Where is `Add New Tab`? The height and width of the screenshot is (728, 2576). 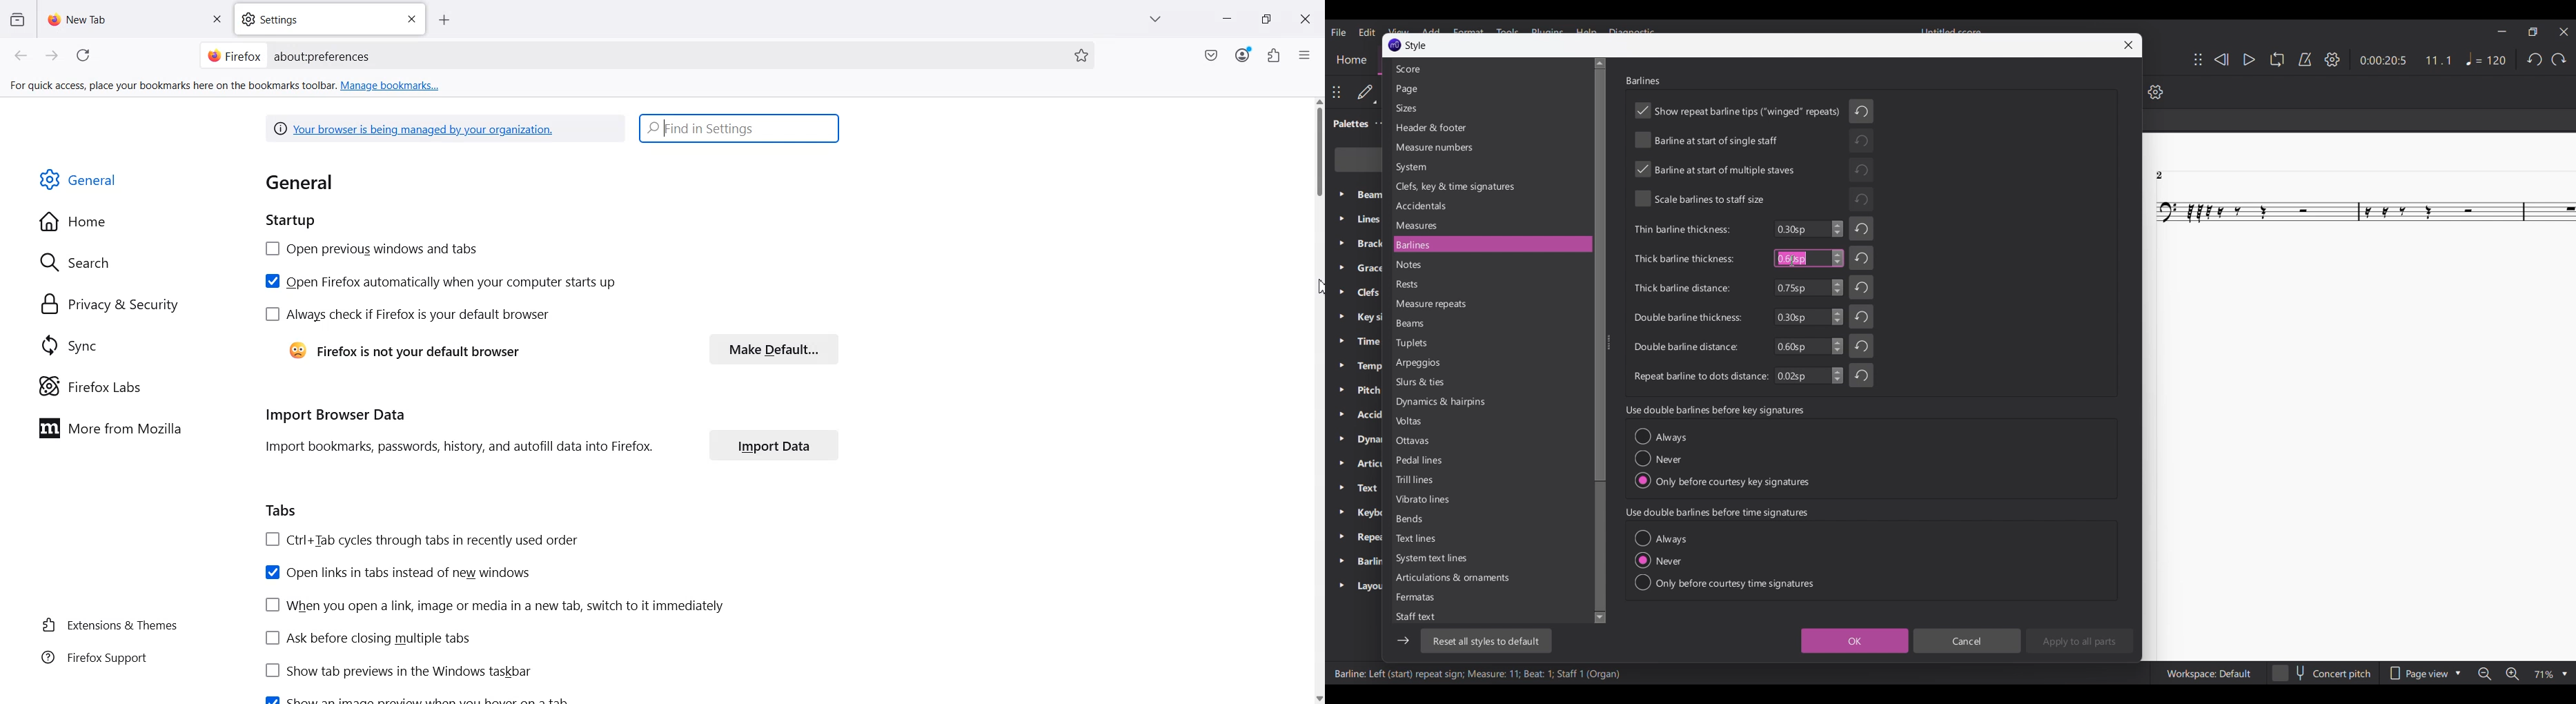
Add New Tab is located at coordinates (444, 21).